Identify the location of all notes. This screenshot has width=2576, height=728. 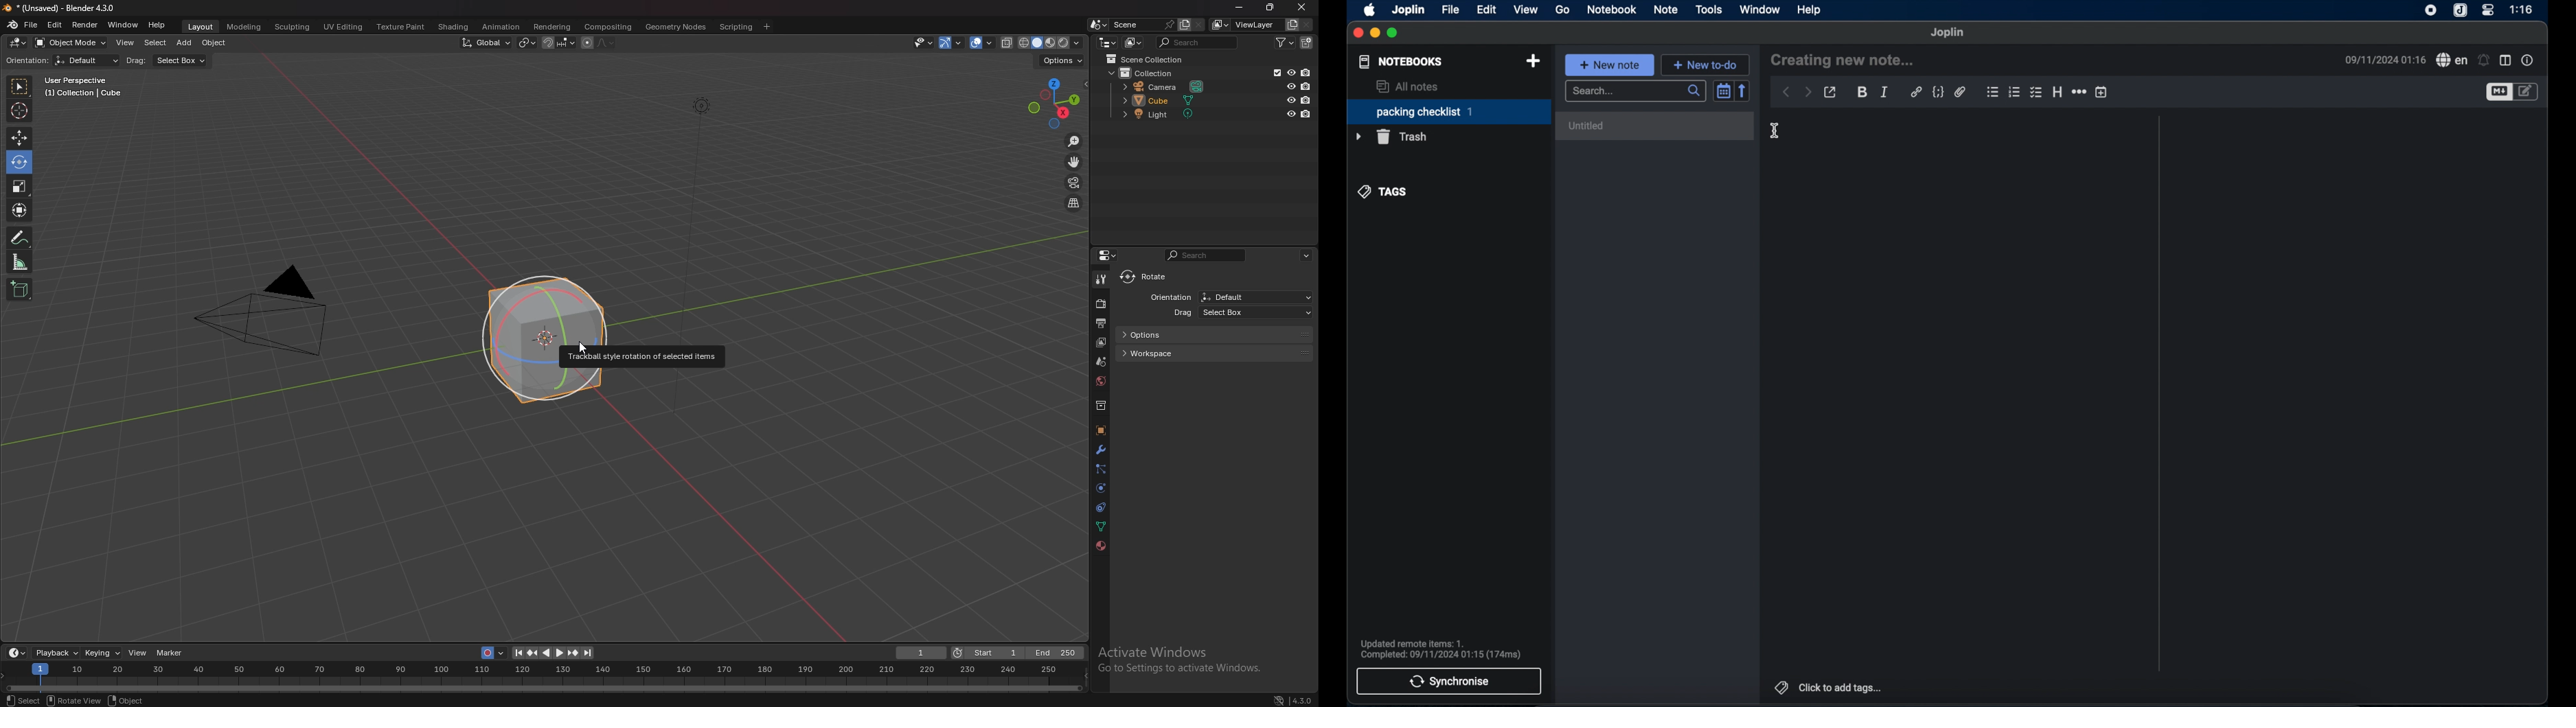
(1409, 86).